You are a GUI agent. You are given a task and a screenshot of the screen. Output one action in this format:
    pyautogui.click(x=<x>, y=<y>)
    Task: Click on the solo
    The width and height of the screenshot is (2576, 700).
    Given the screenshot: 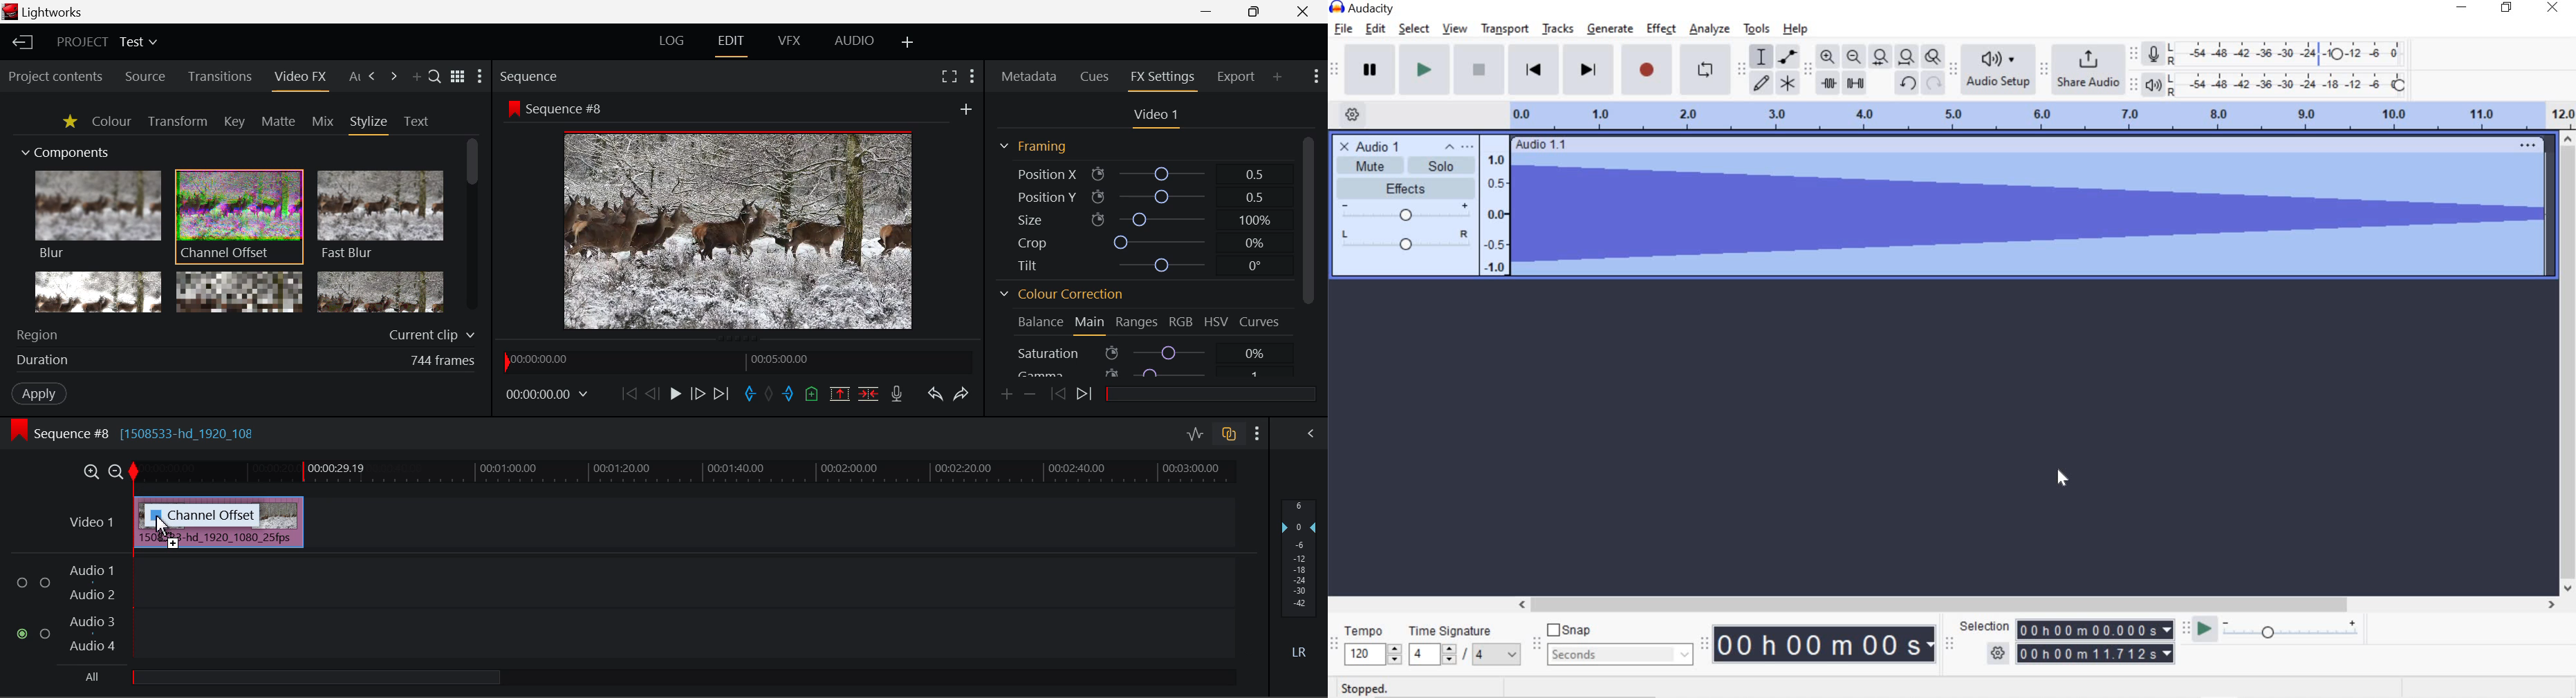 What is the action you would take?
    pyautogui.click(x=1444, y=166)
    